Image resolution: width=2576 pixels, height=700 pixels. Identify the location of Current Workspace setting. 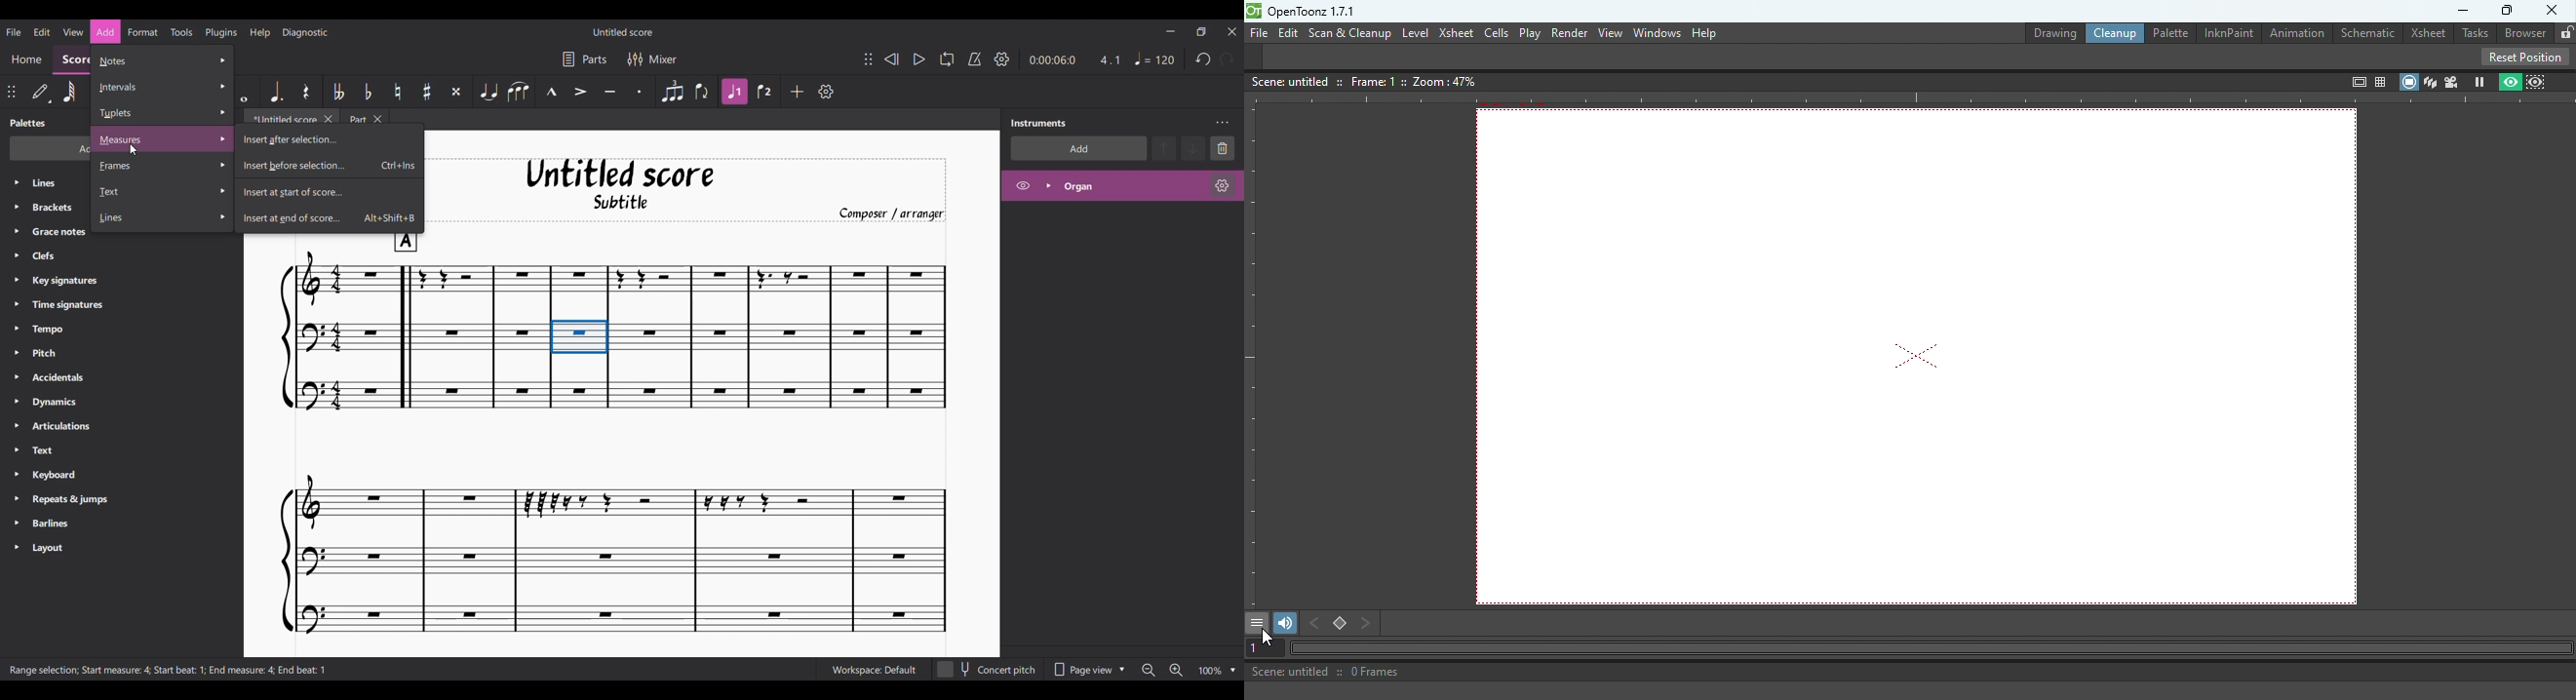
(874, 670).